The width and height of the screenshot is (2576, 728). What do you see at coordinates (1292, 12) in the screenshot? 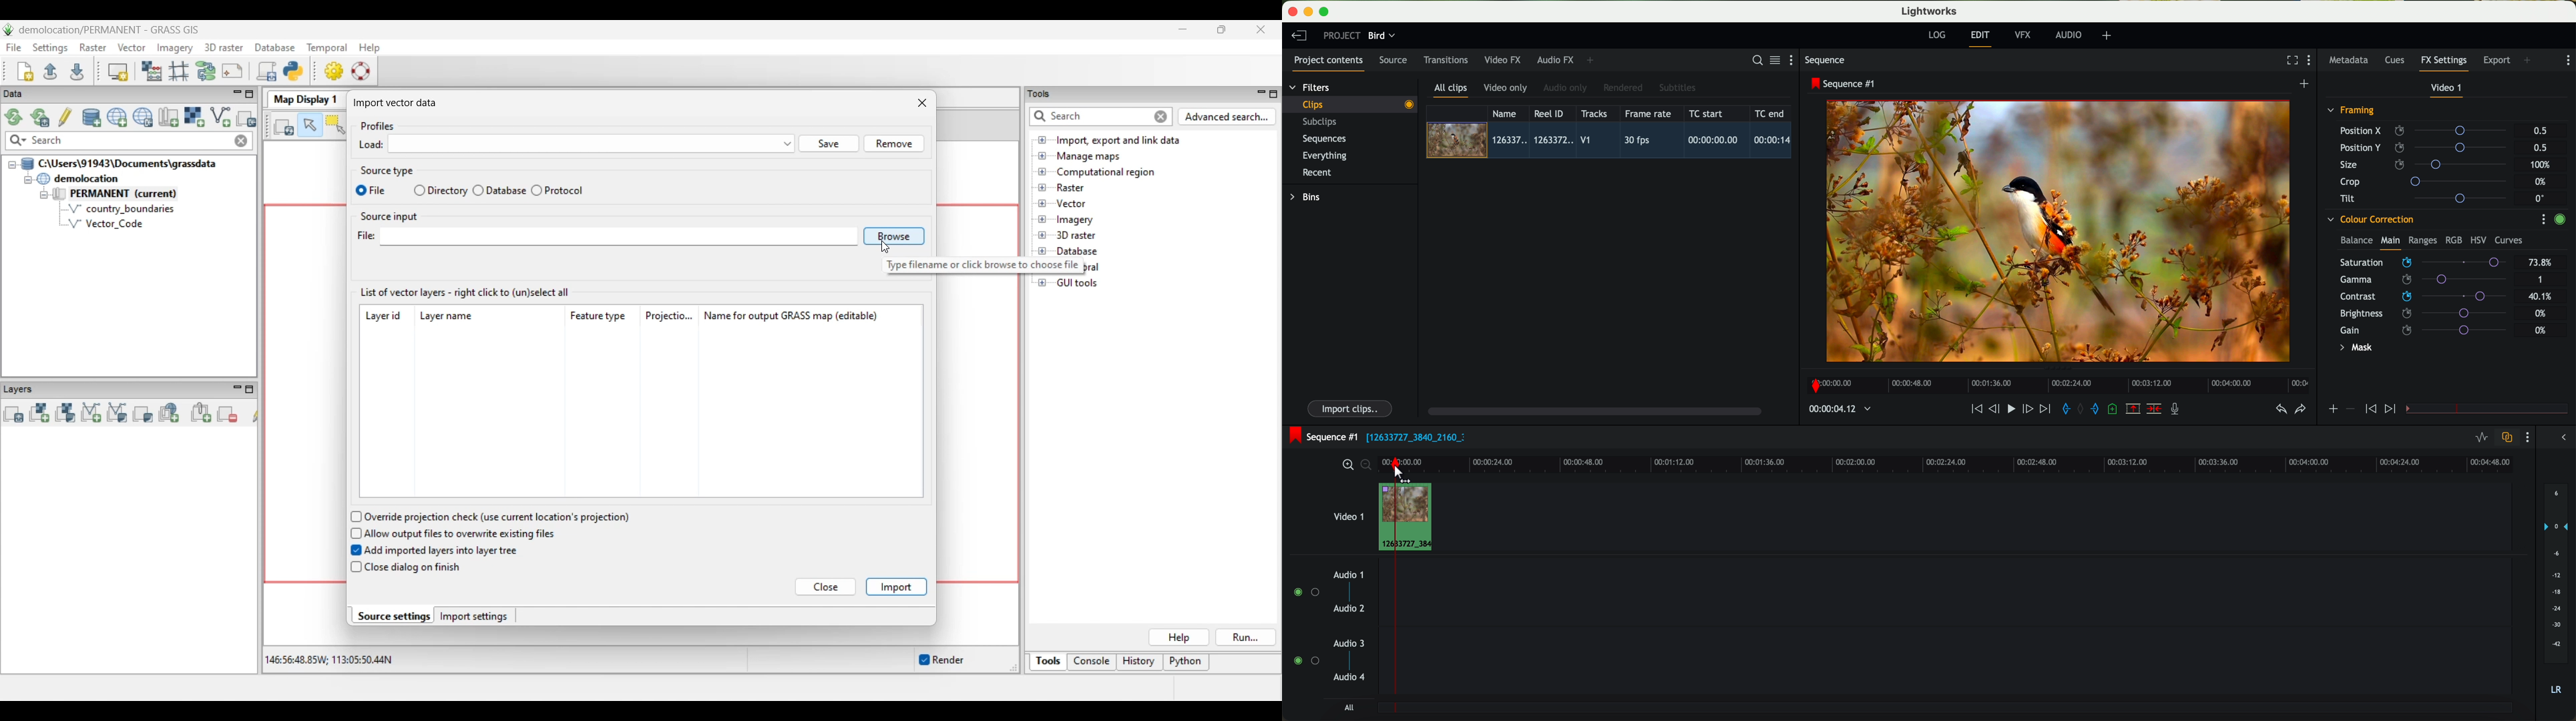
I see `close program` at bounding box center [1292, 12].